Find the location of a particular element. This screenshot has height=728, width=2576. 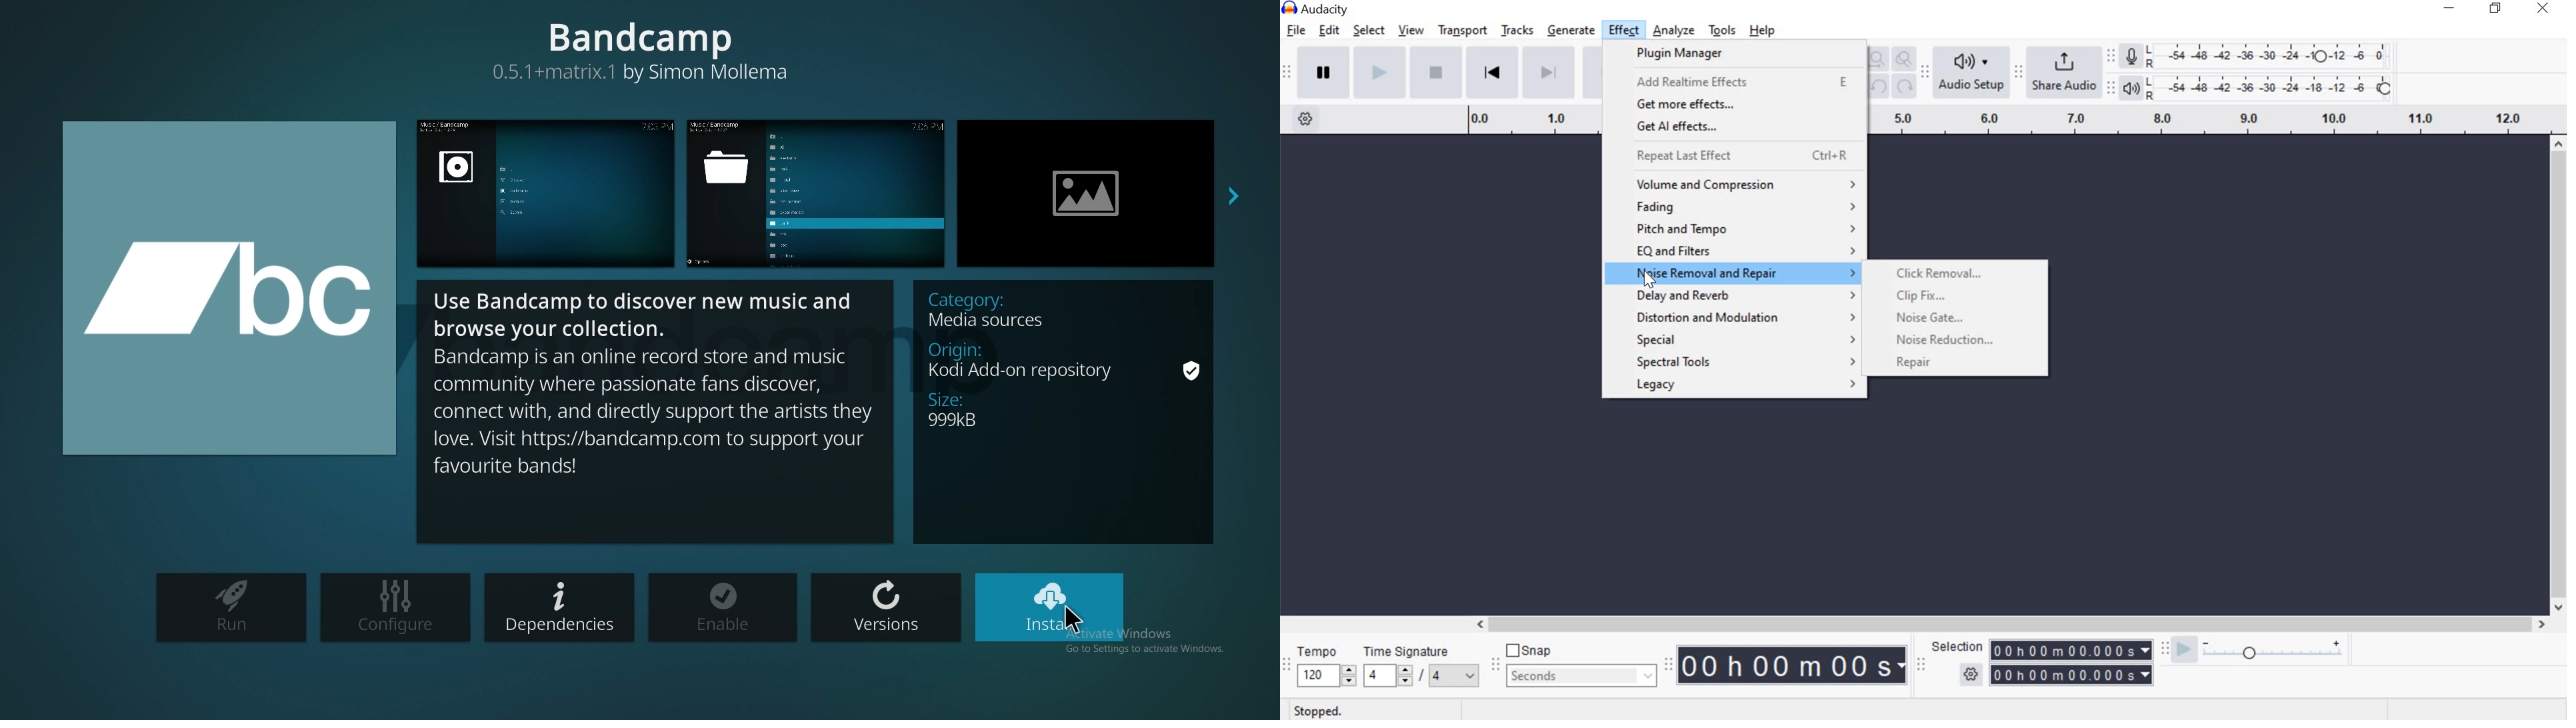

Play-at-speed toolbar is located at coordinates (2168, 646).